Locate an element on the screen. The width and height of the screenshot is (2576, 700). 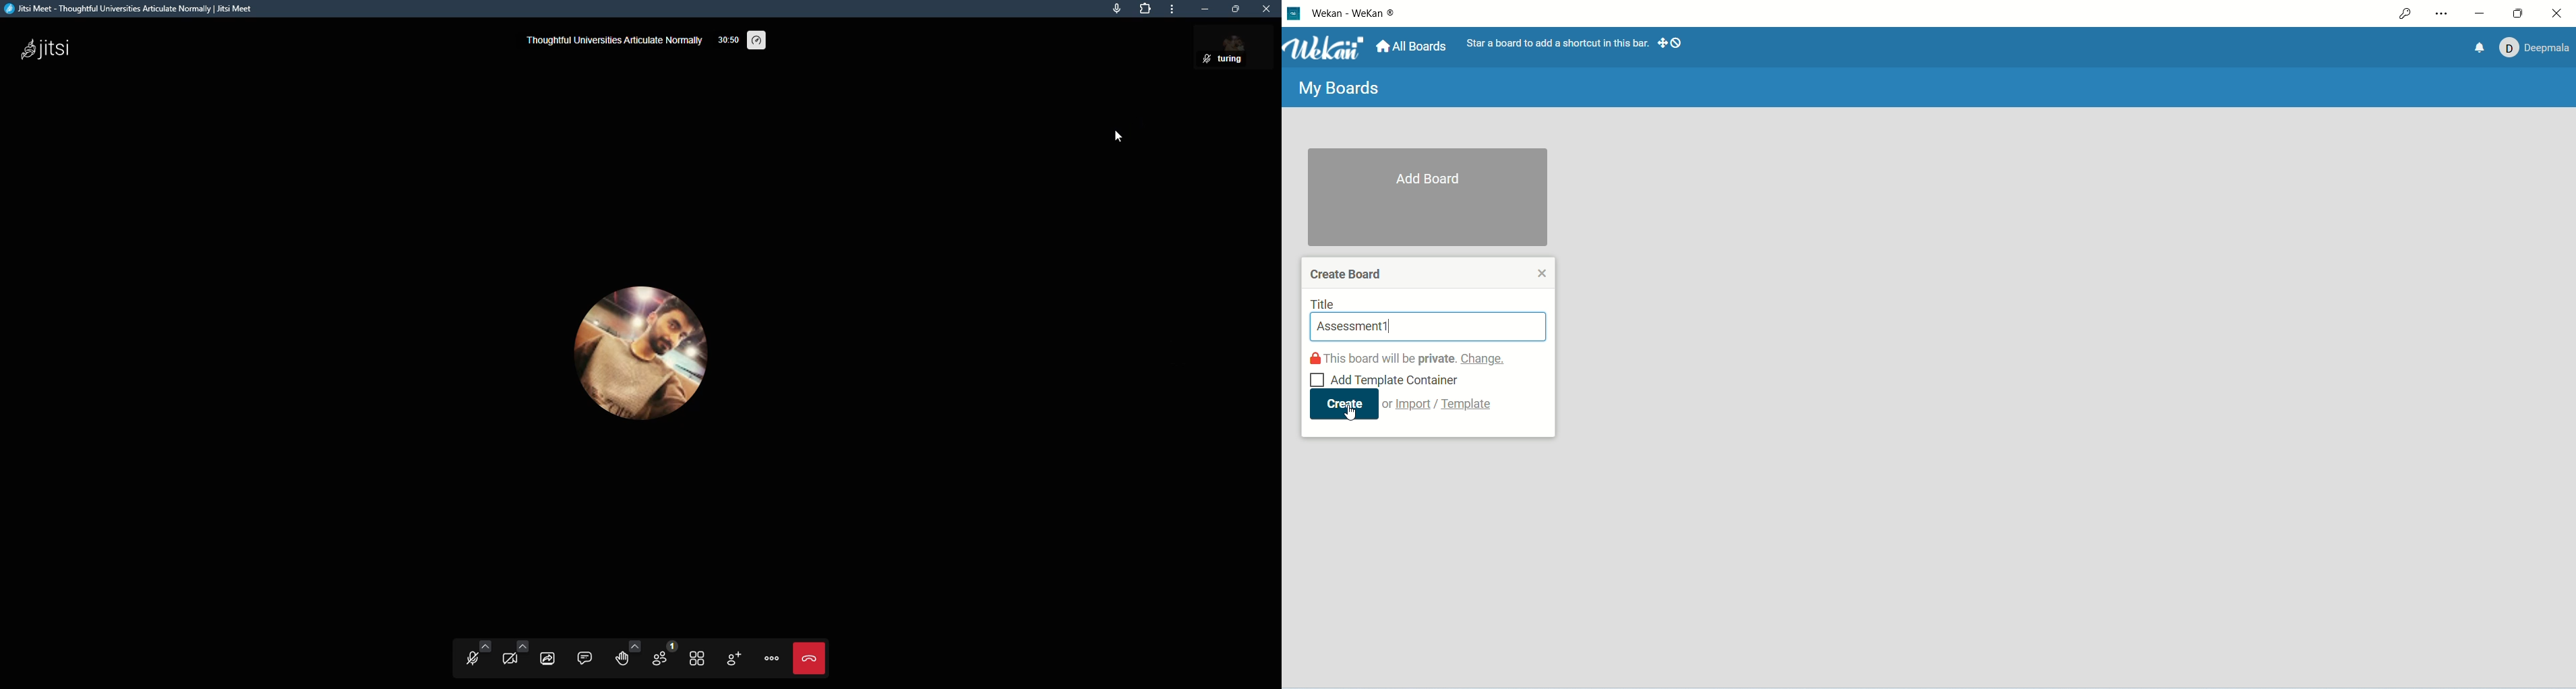
more actions is located at coordinates (774, 658).